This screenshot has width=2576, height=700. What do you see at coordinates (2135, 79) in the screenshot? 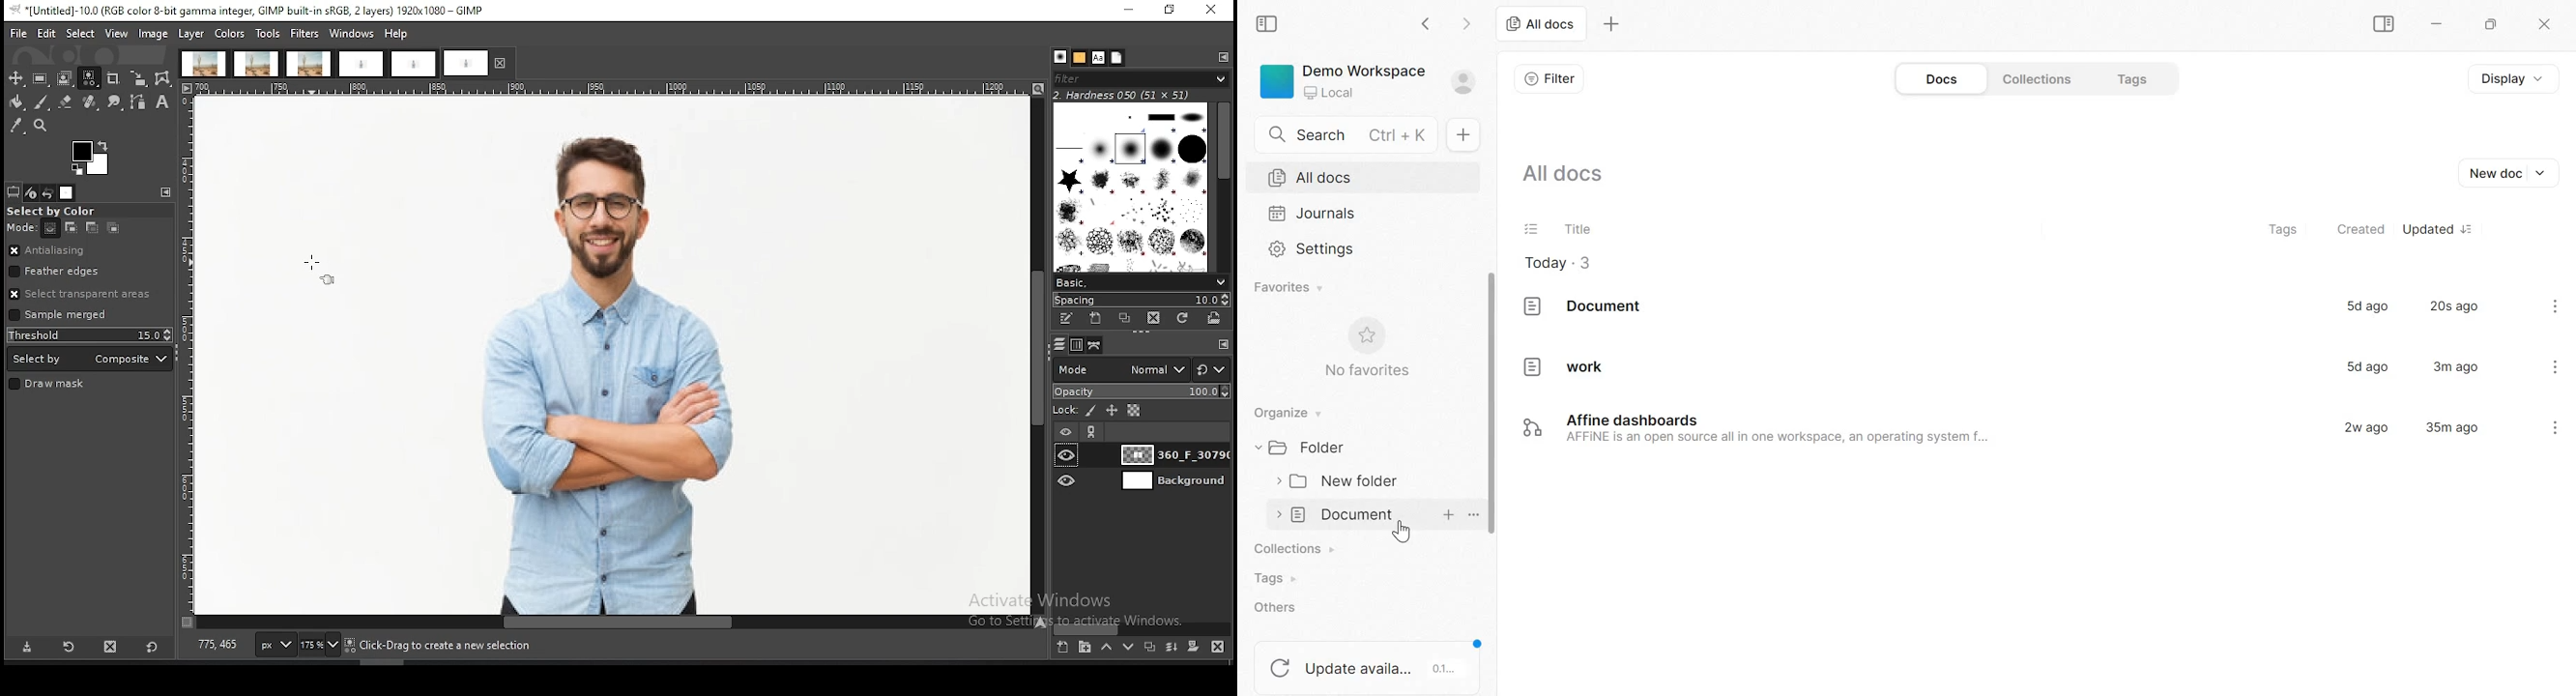
I see `Tags` at bounding box center [2135, 79].